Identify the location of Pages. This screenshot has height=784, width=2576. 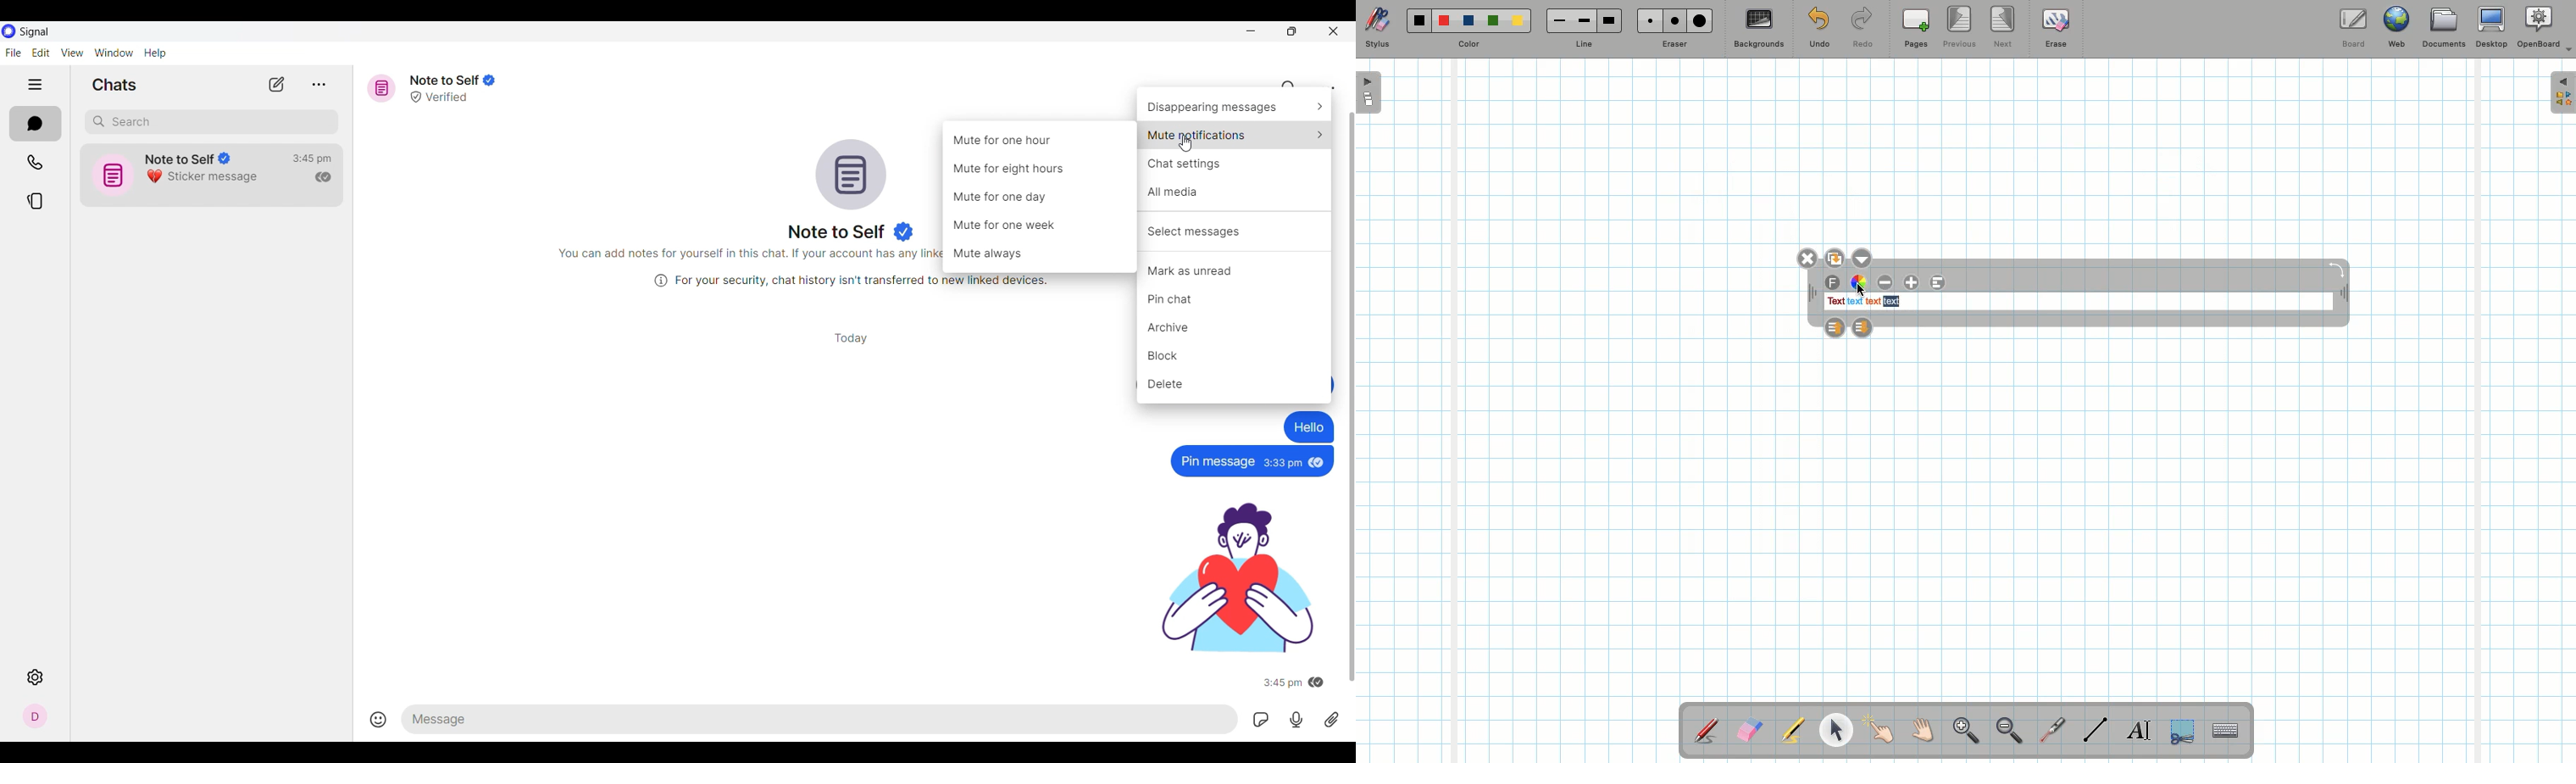
(1916, 30).